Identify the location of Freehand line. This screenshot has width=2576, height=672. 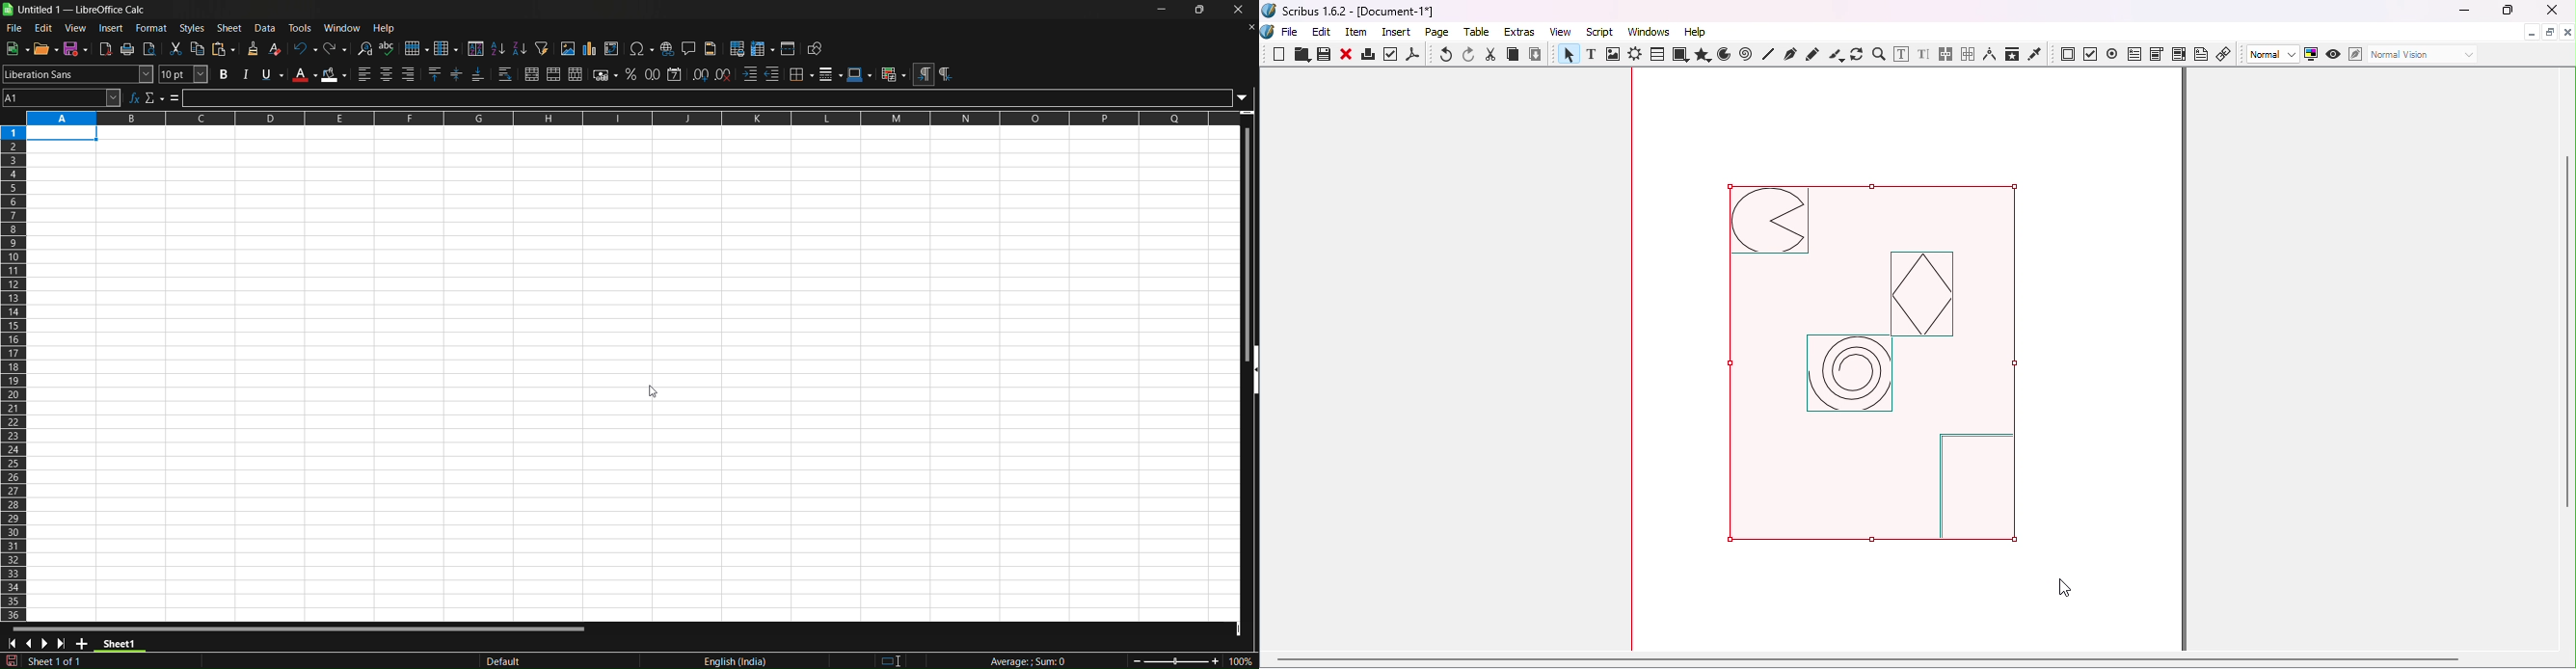
(1813, 54).